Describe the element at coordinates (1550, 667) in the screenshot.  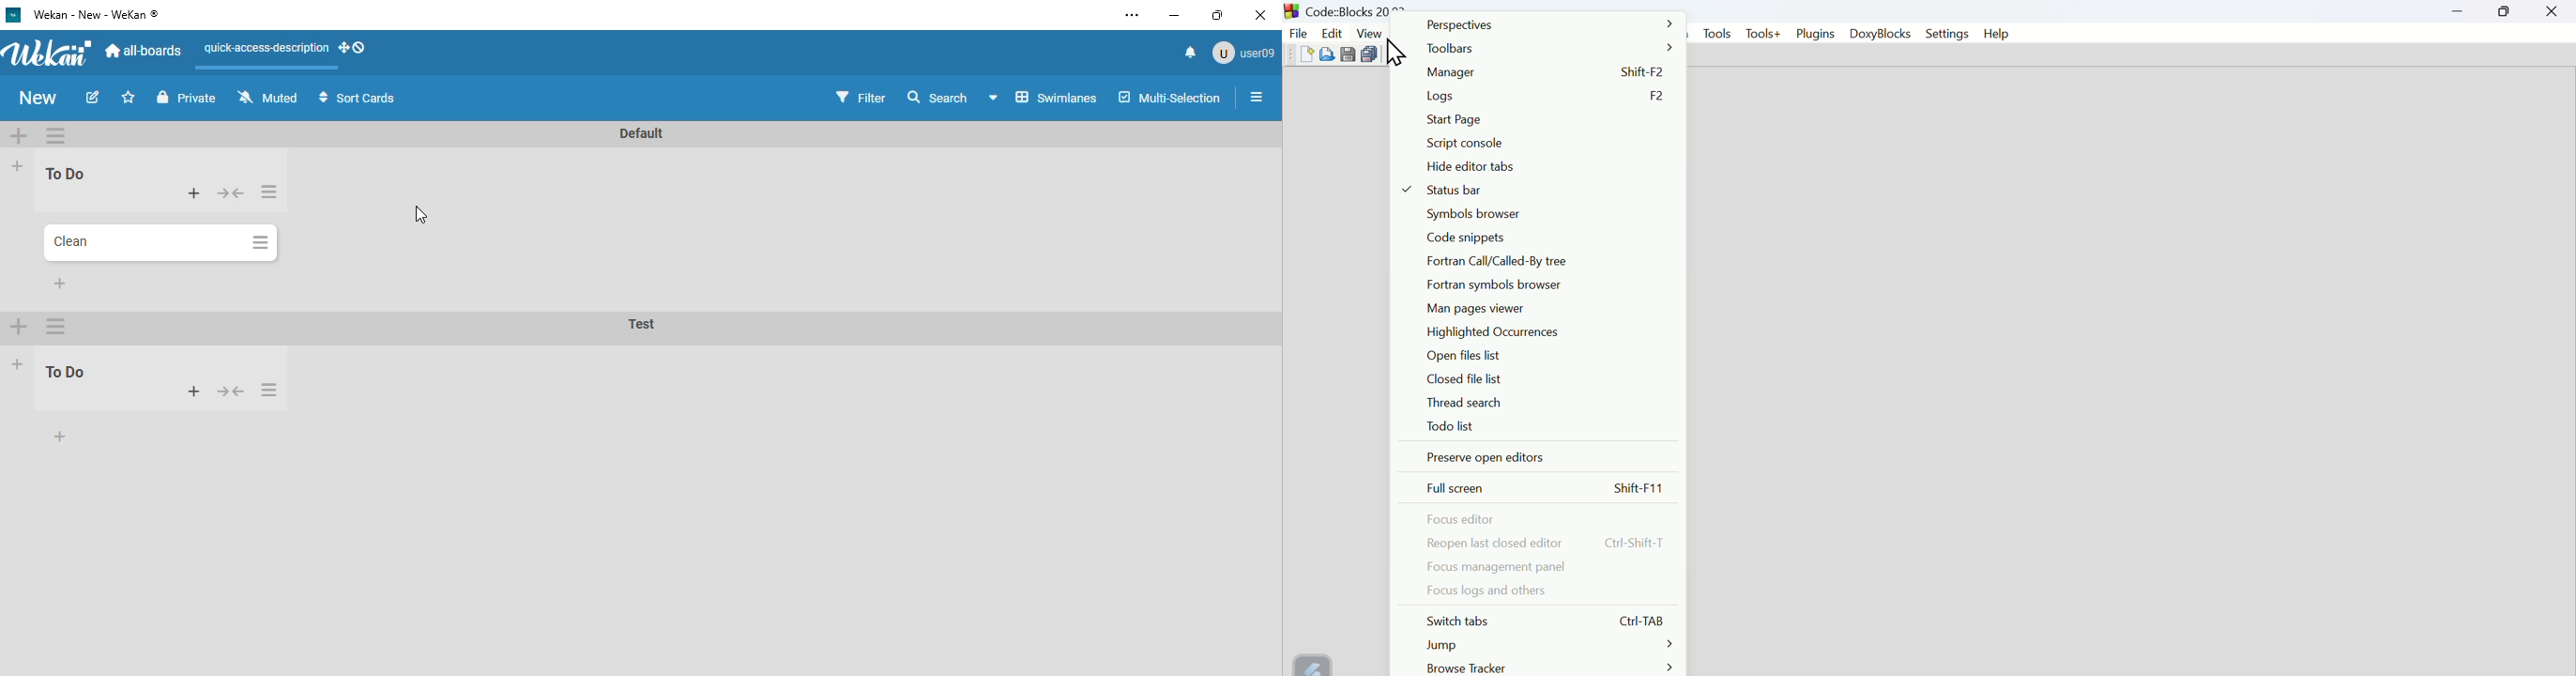
I see `Browse tracker` at that location.